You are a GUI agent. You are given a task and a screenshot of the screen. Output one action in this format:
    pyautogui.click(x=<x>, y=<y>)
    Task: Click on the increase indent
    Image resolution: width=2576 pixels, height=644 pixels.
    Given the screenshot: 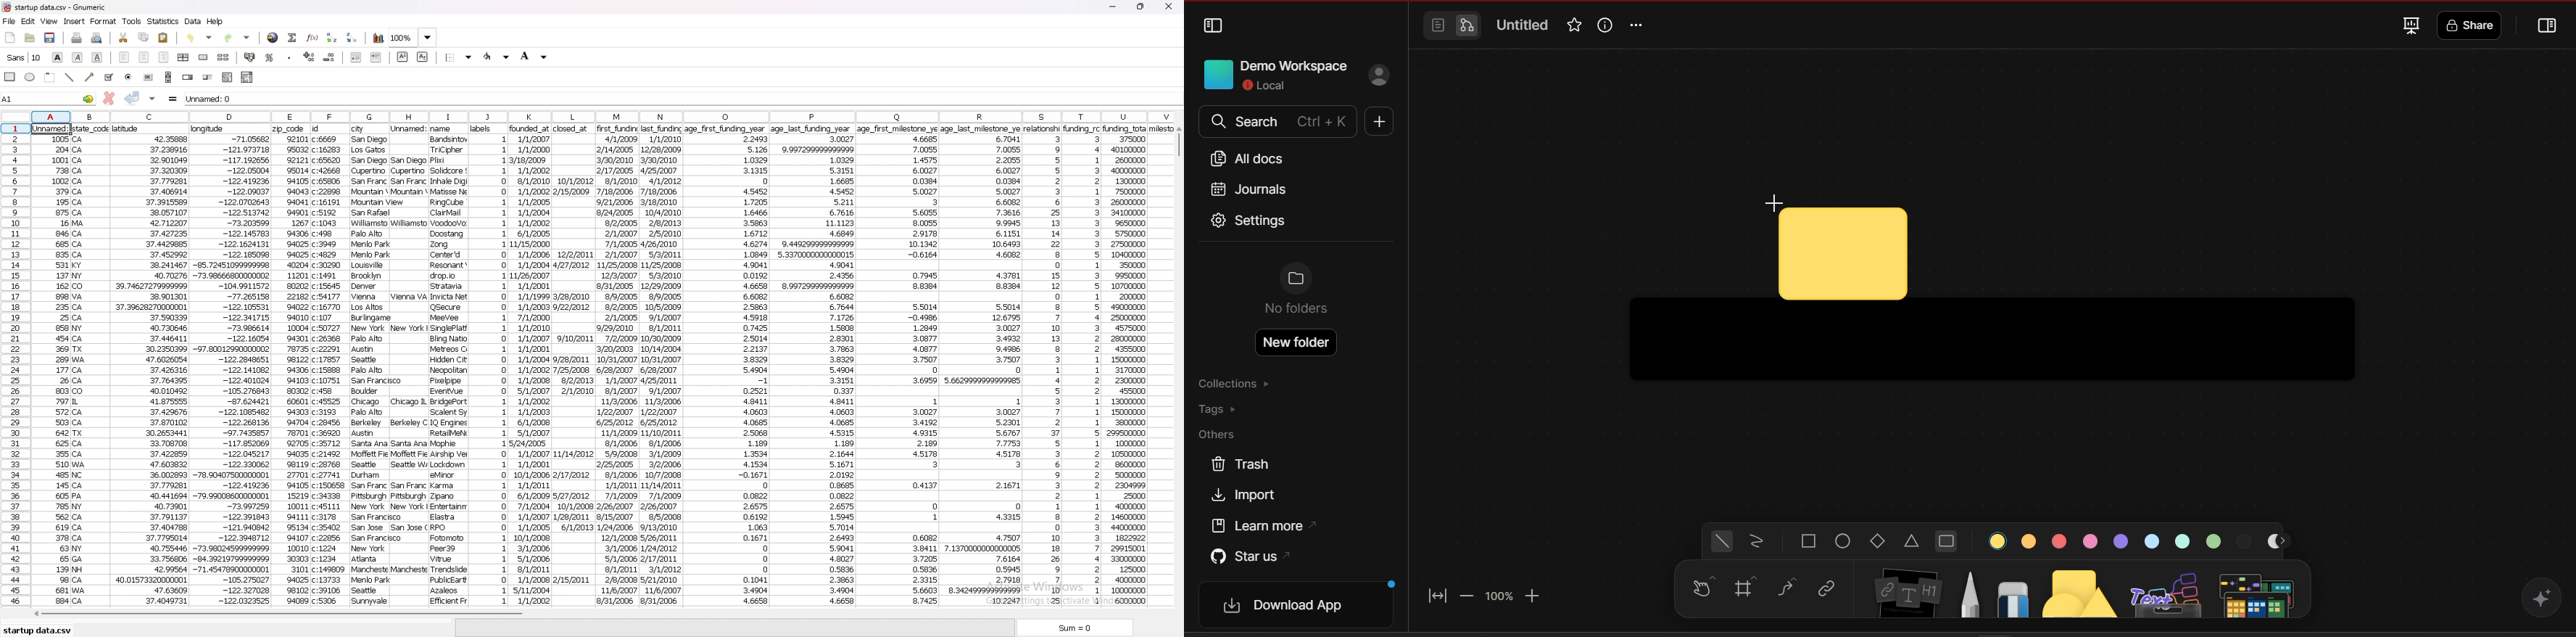 What is the action you would take?
    pyautogui.click(x=376, y=57)
    